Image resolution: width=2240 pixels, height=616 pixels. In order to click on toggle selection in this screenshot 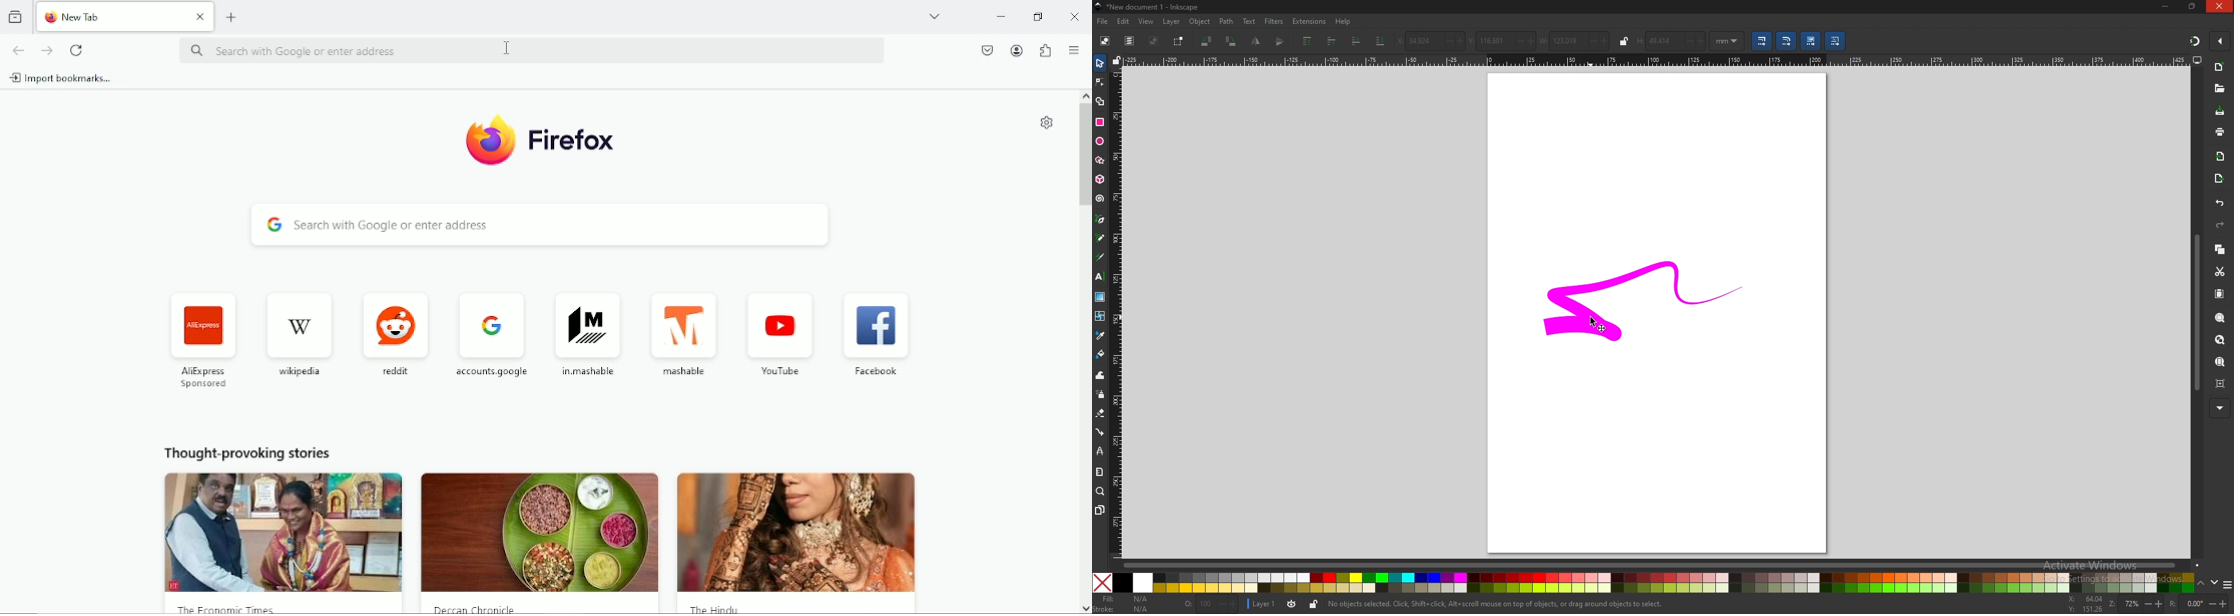, I will do `click(1180, 41)`.